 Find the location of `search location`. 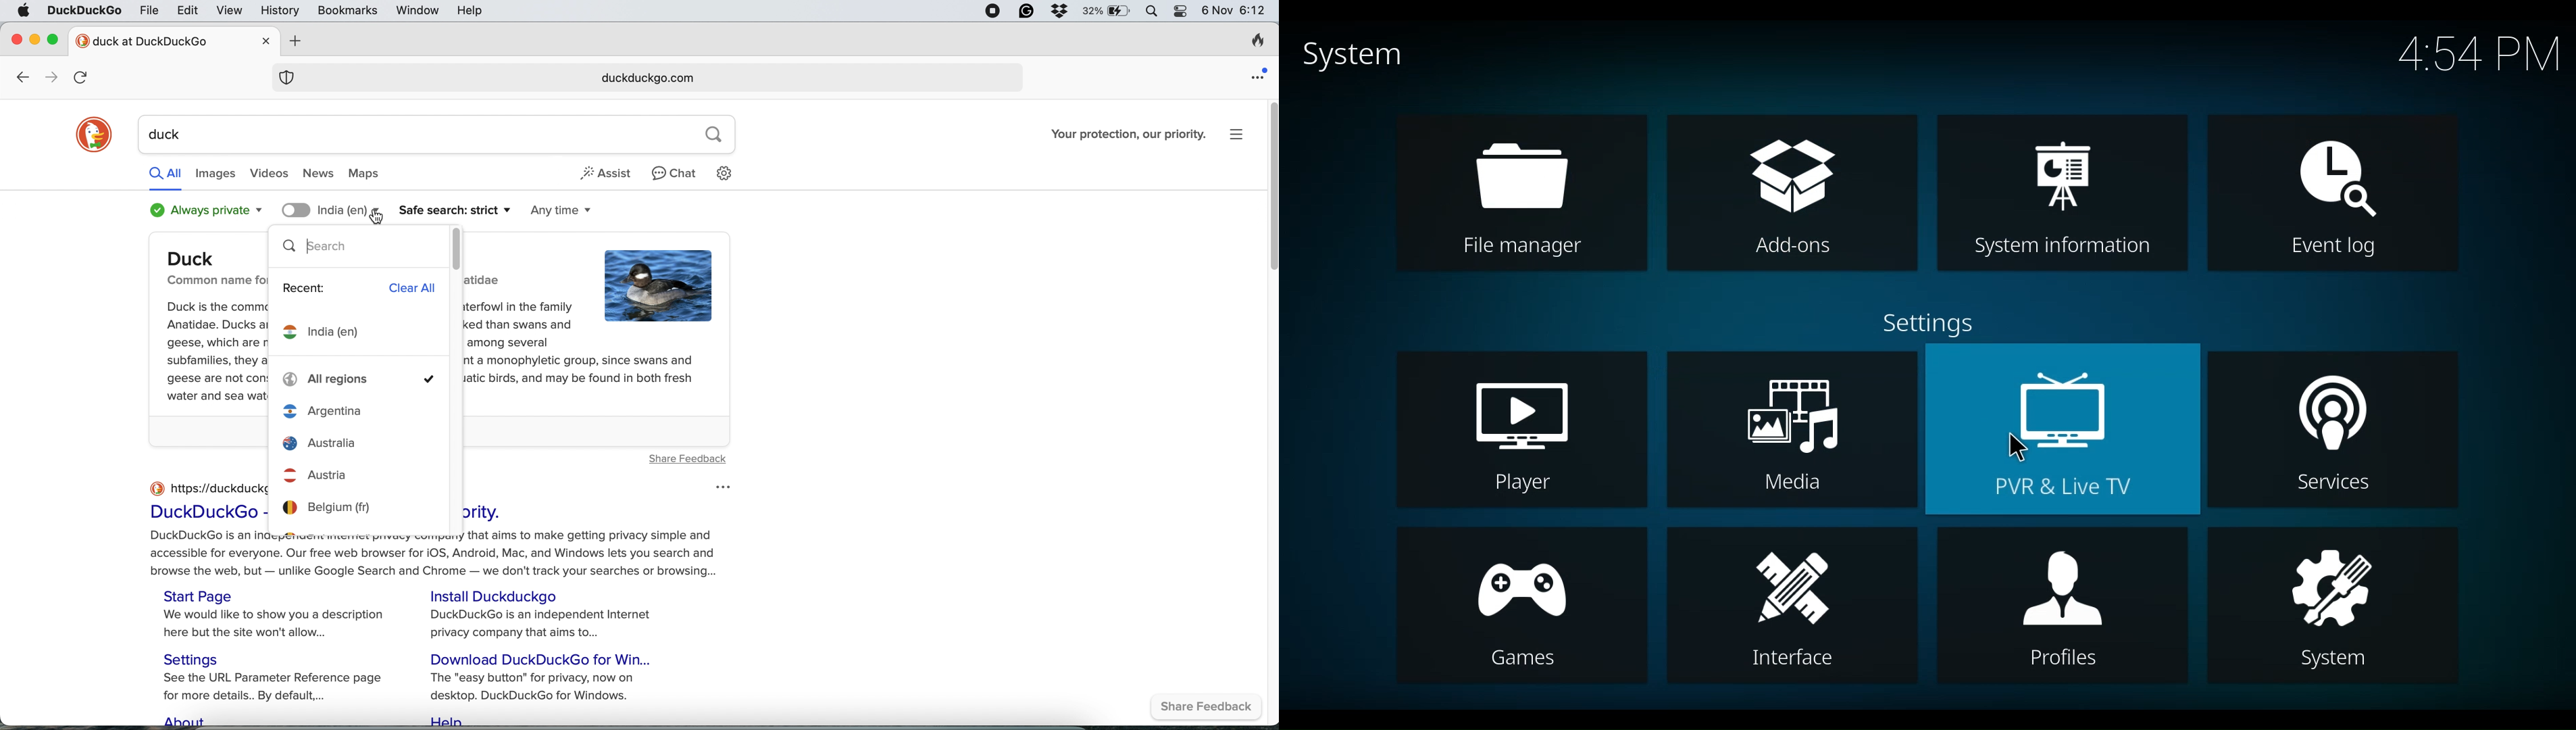

search location is located at coordinates (347, 210).